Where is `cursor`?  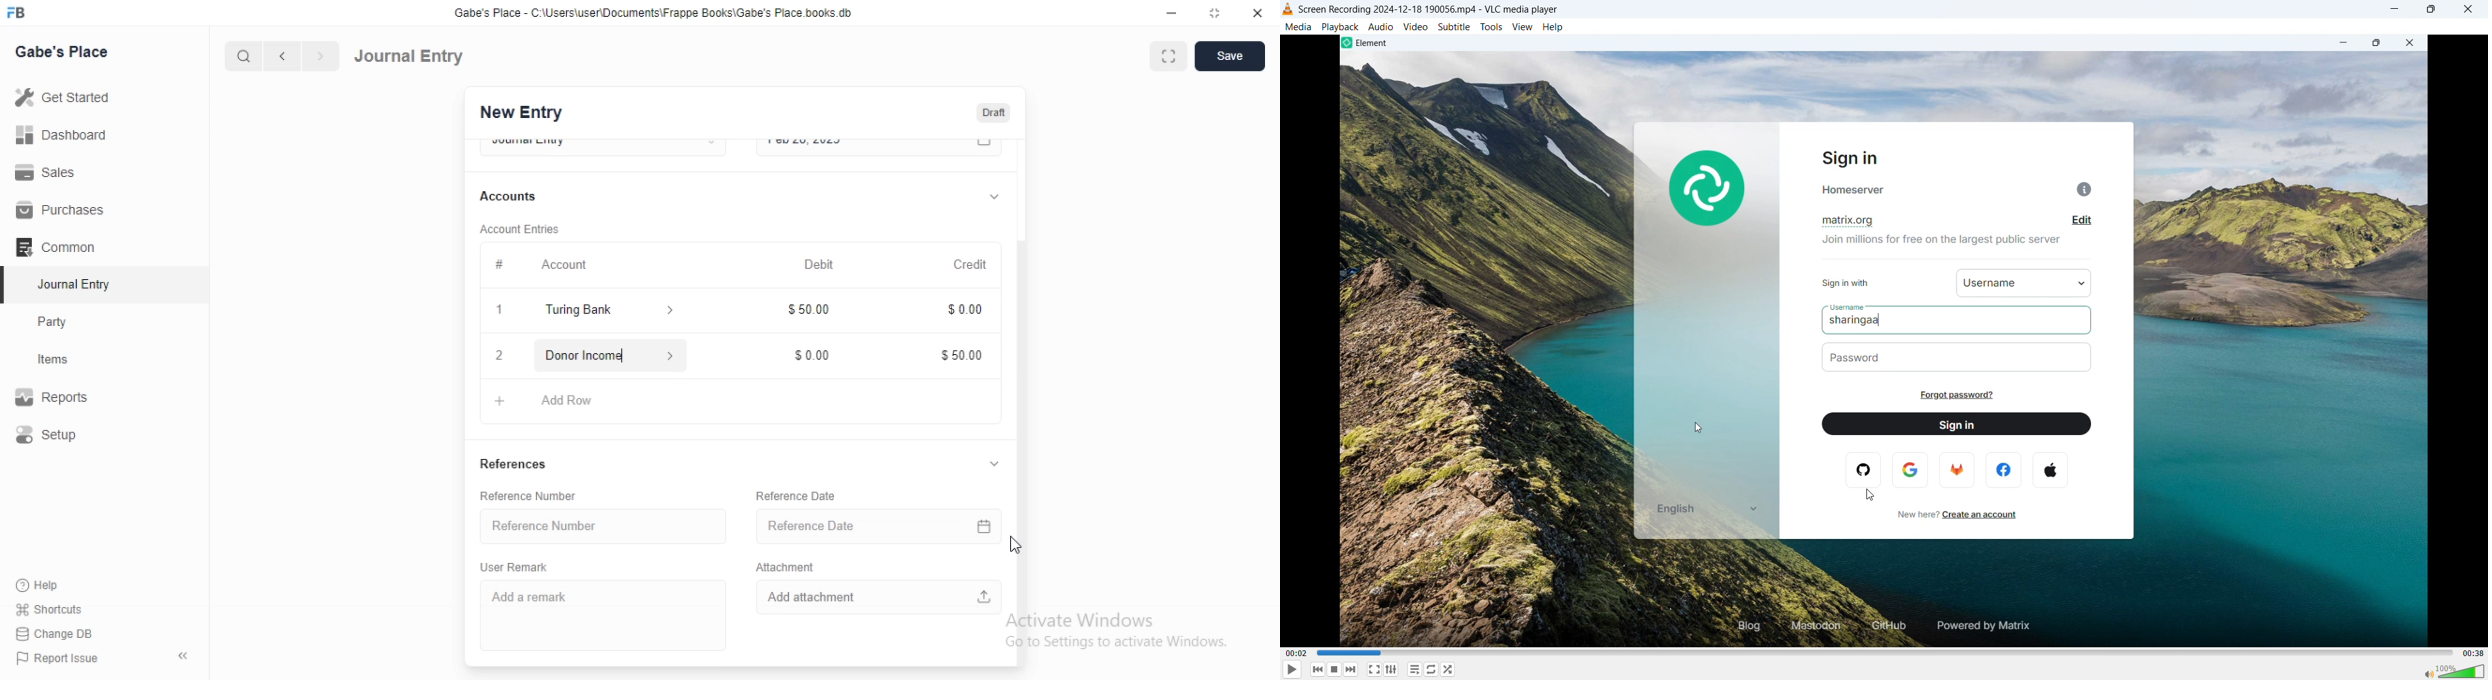 cursor is located at coordinates (1018, 544).